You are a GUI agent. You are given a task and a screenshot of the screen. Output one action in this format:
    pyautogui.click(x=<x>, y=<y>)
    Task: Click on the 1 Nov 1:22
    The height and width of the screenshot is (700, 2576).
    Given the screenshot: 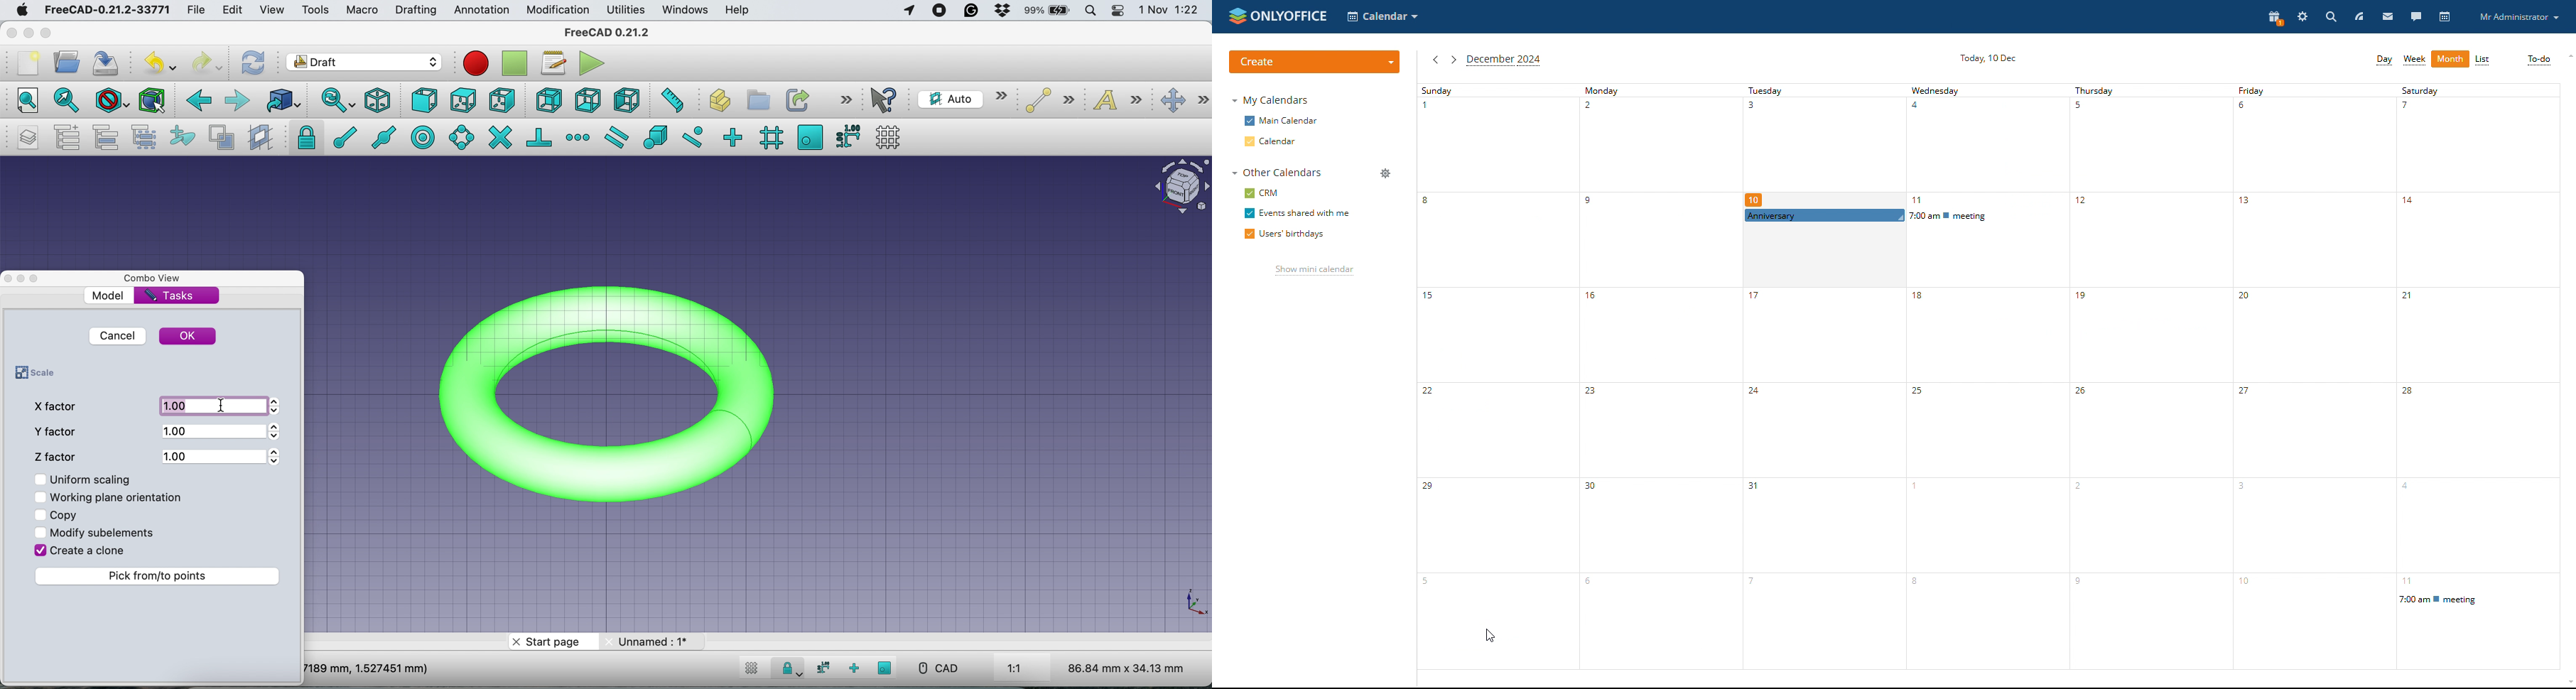 What is the action you would take?
    pyautogui.click(x=1168, y=11)
    